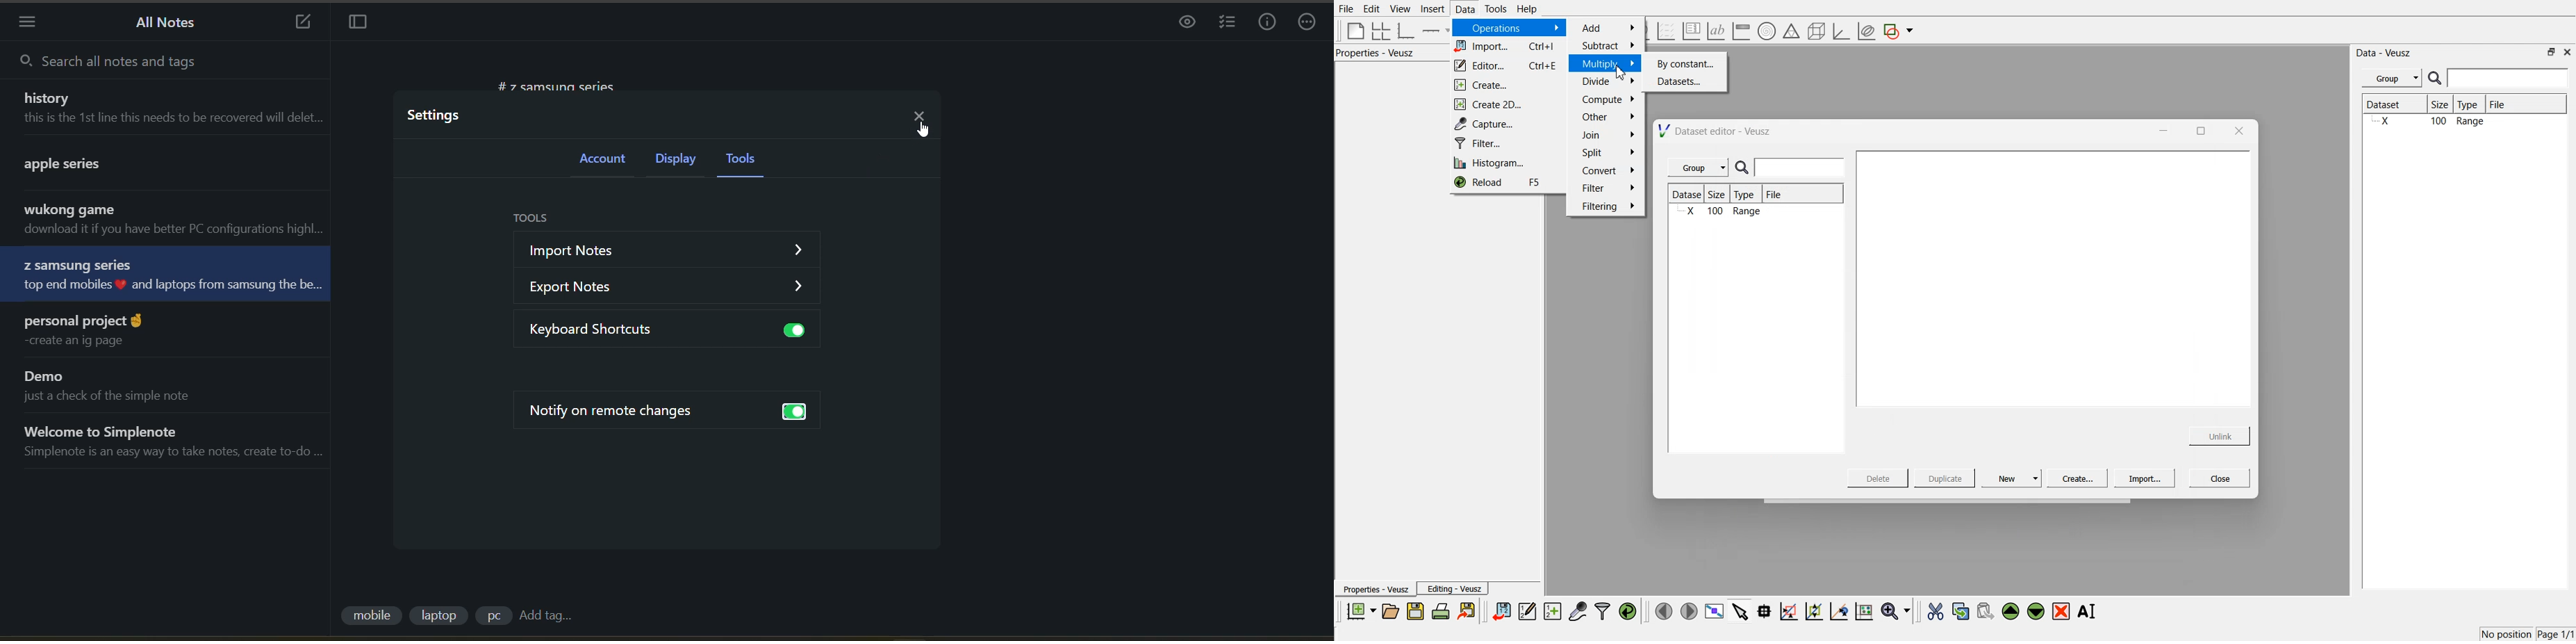  What do you see at coordinates (2551, 52) in the screenshot?
I see `minimise or maximise` at bounding box center [2551, 52].